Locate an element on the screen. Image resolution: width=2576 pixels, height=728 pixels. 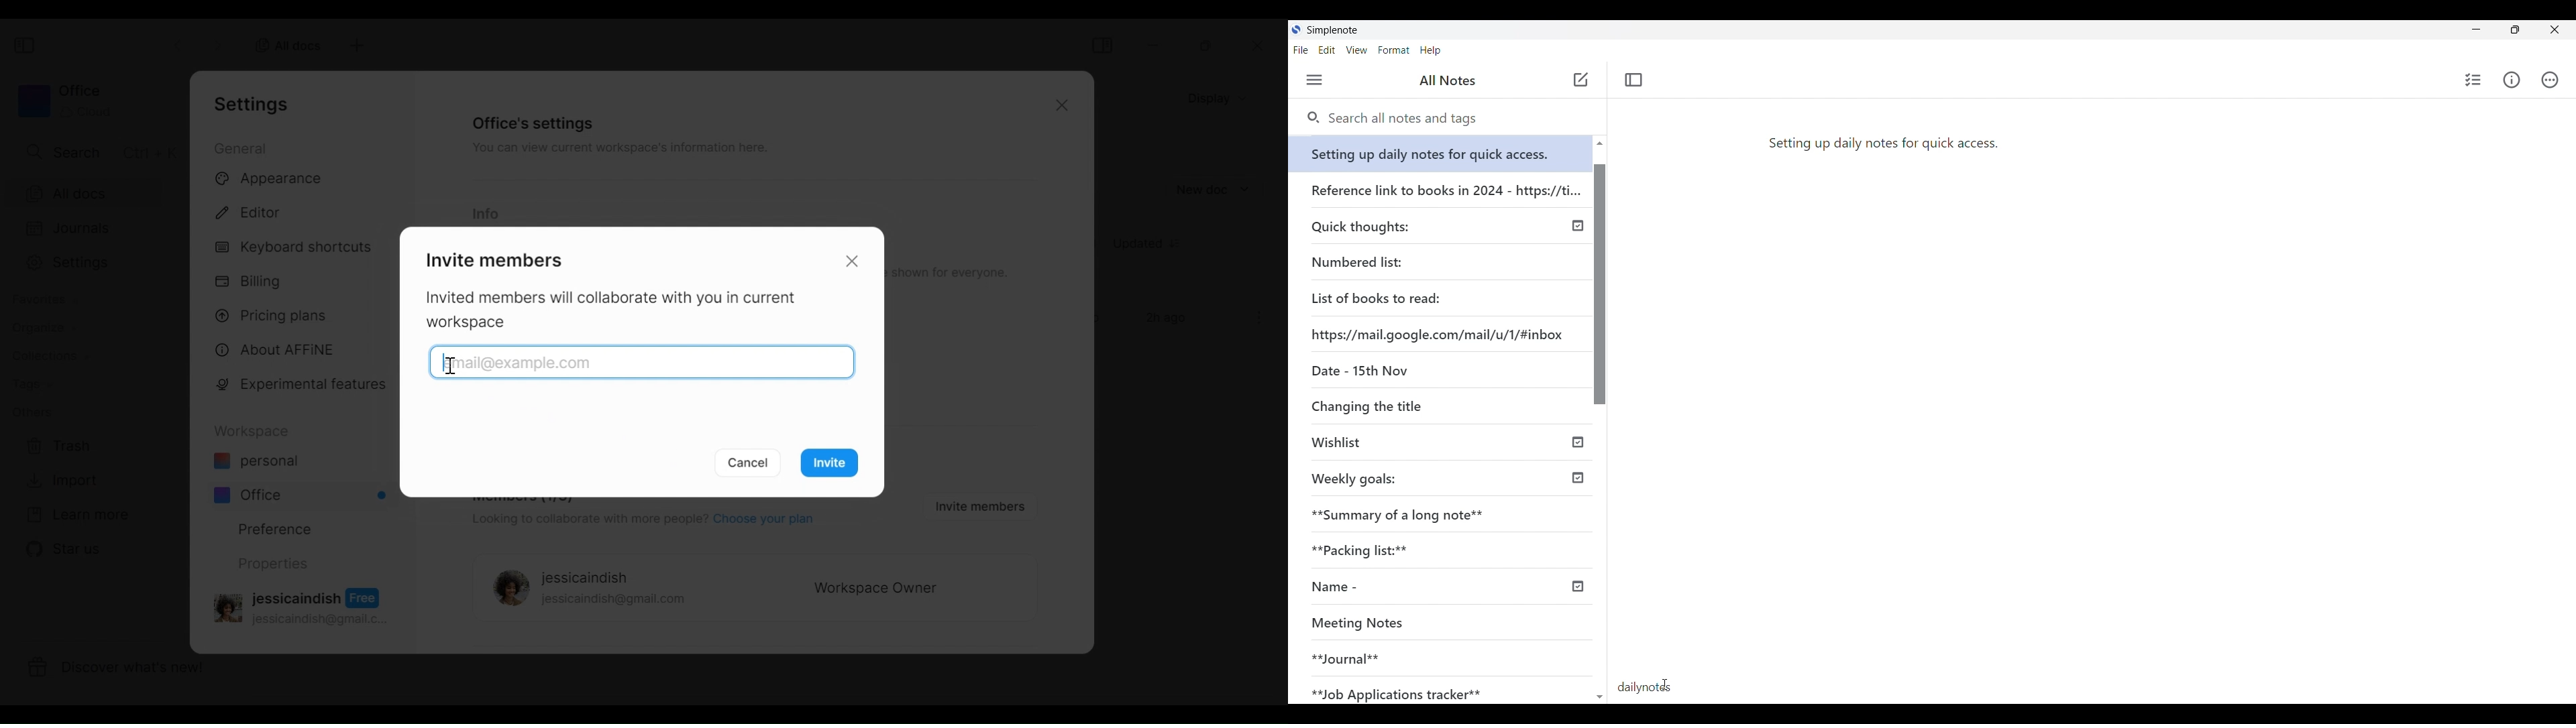
Settings is located at coordinates (256, 104).